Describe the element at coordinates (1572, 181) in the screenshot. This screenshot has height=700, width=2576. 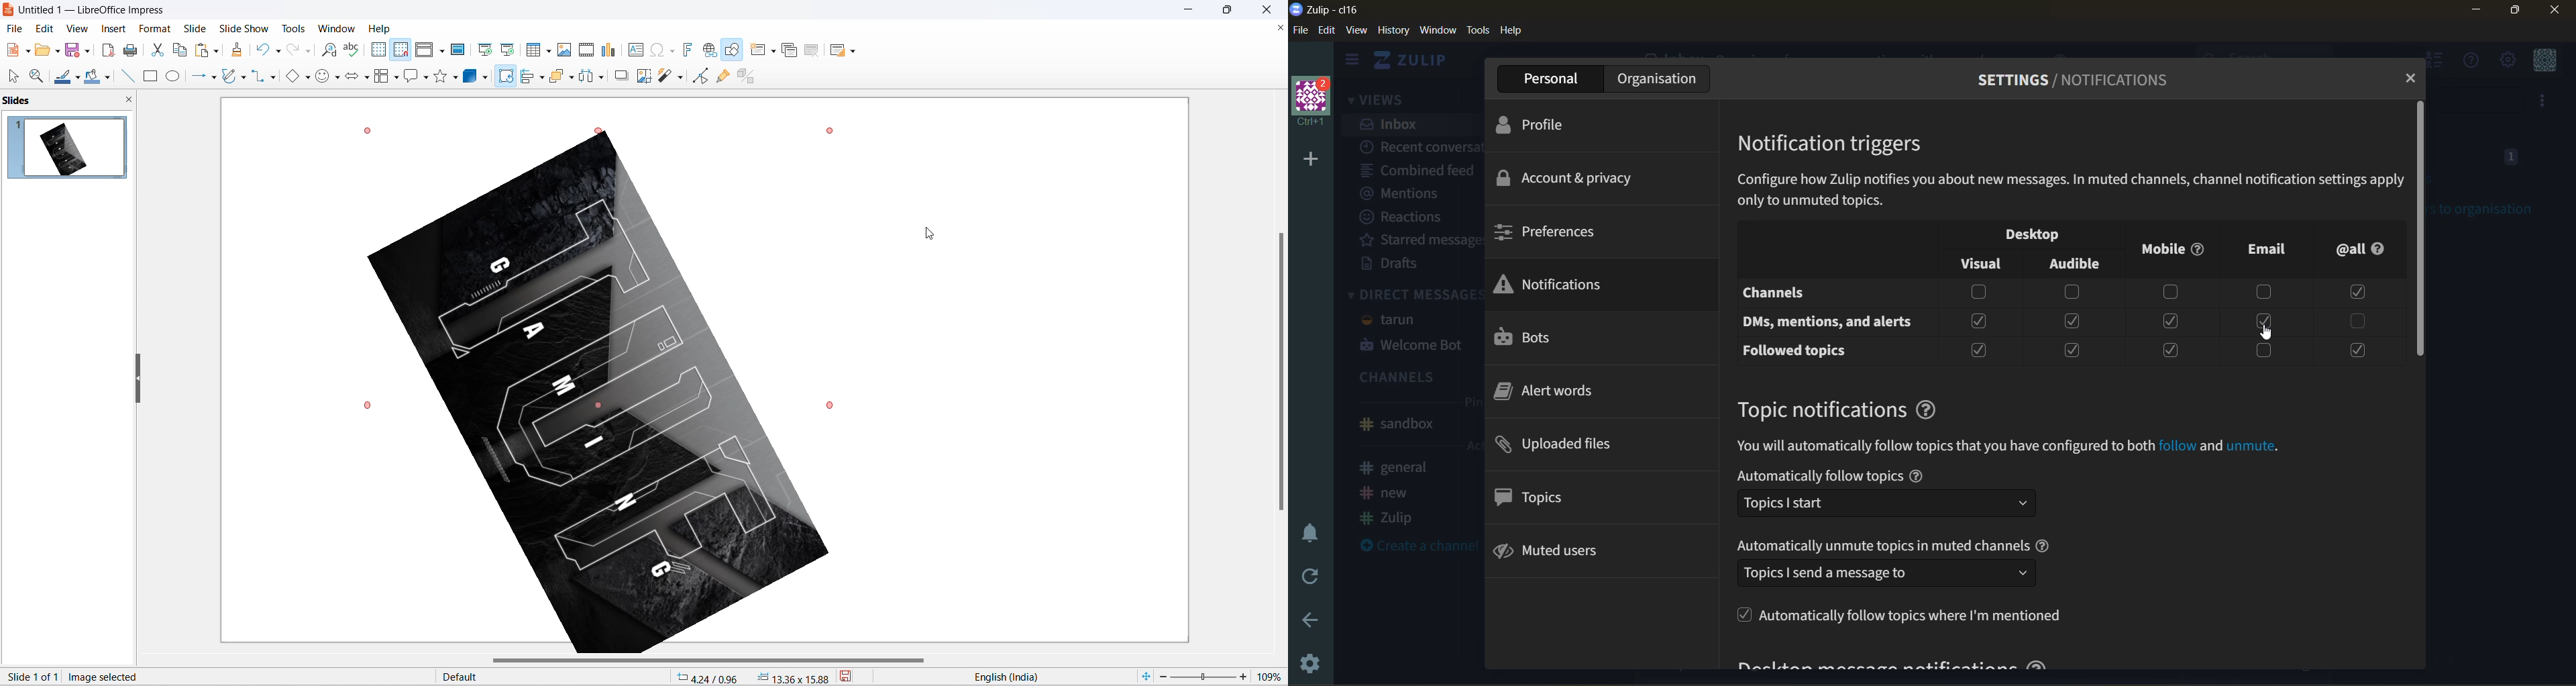
I see `account & privacy` at that location.